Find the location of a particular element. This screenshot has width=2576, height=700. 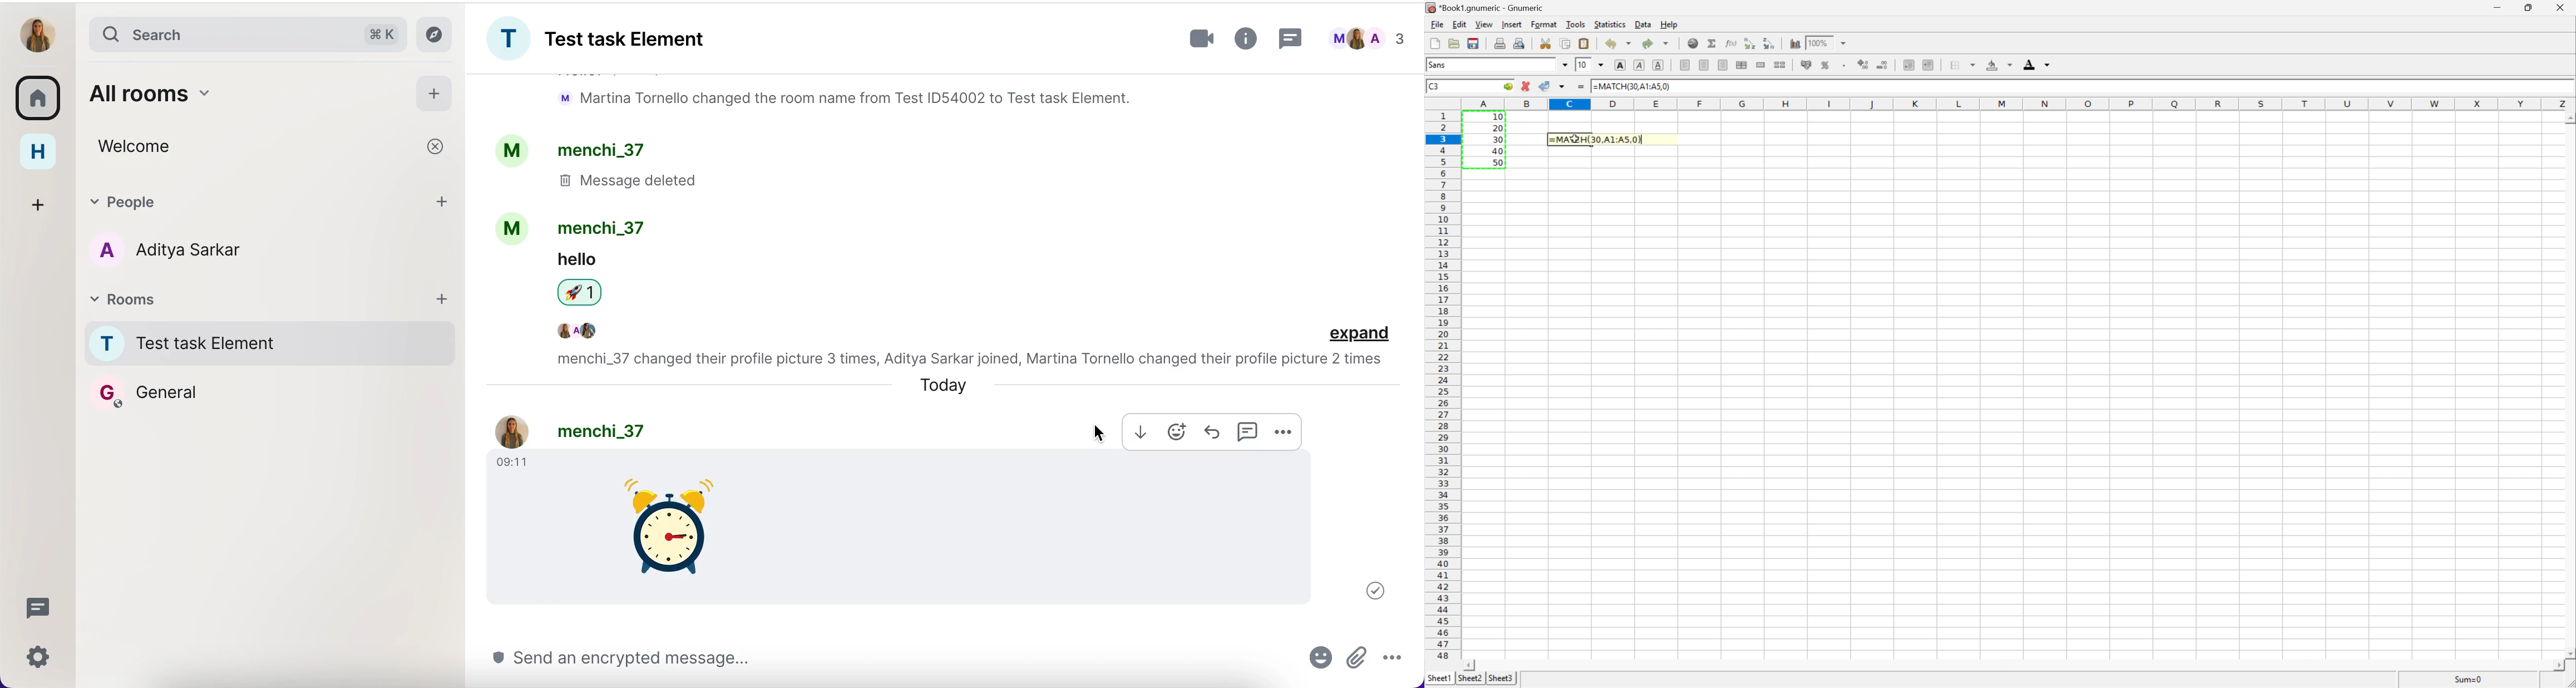

*Book1.gnumeric - Gnumeric is located at coordinates (1489, 7).